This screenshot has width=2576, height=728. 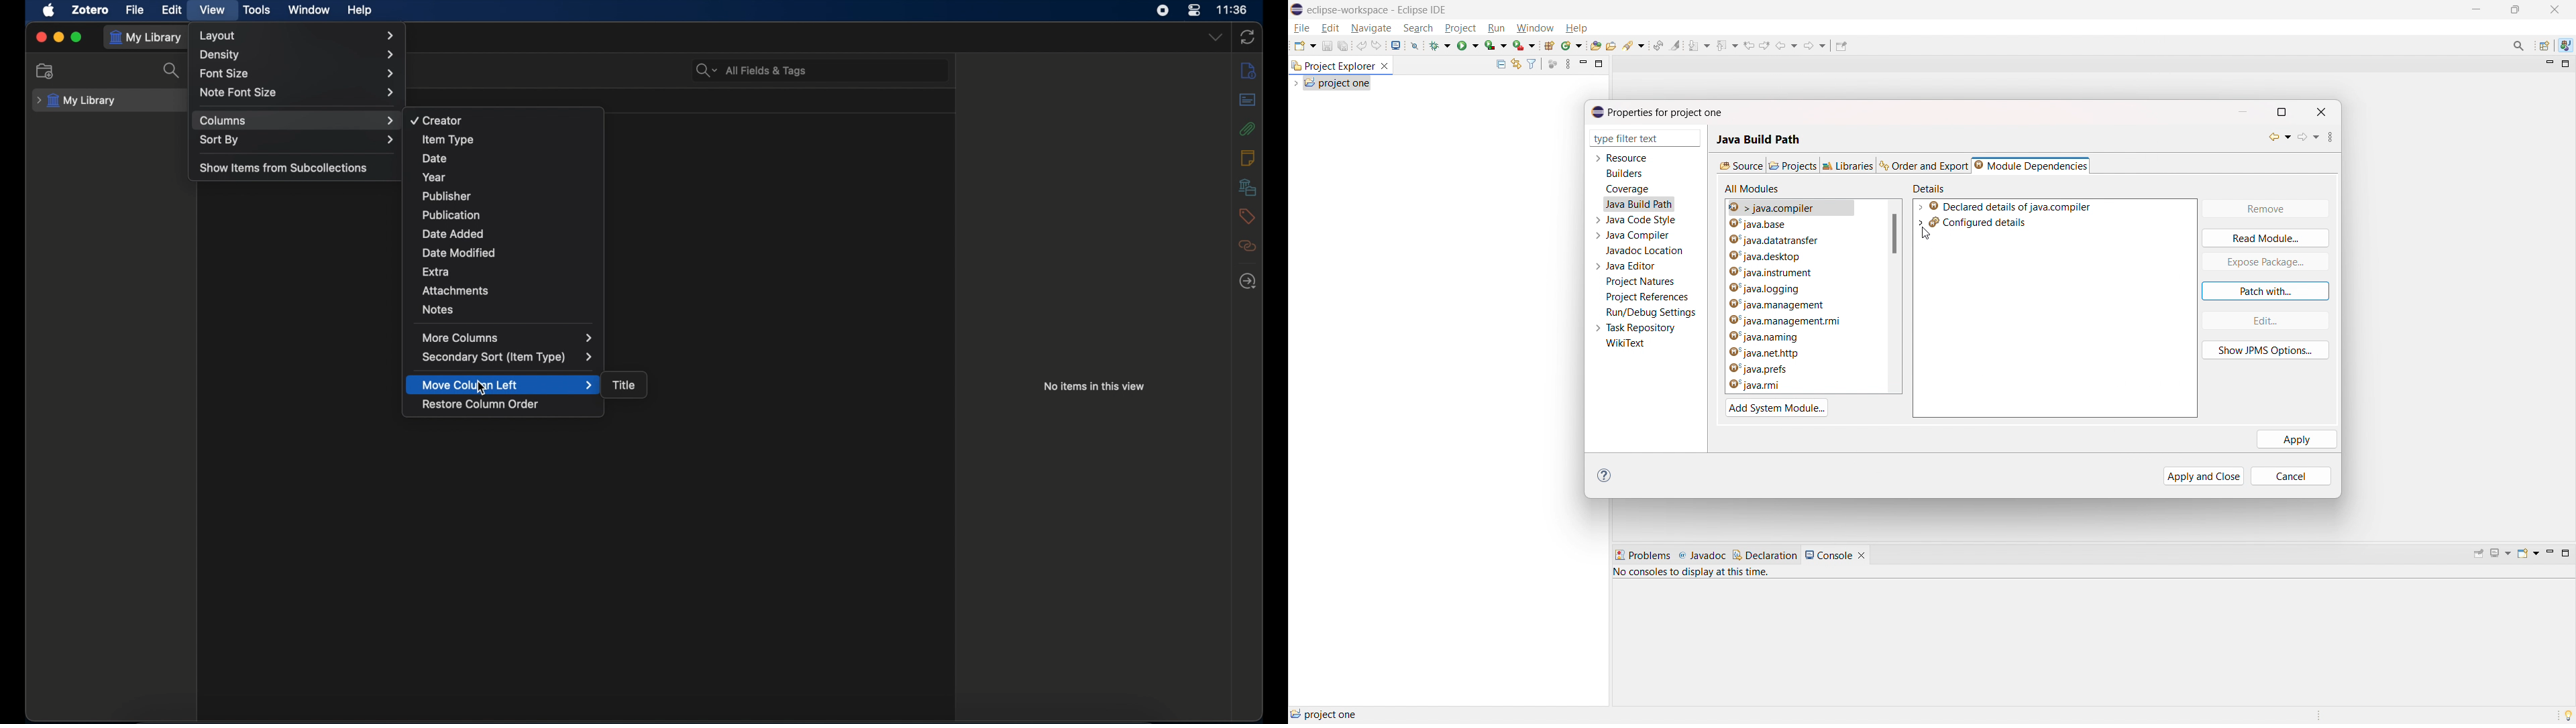 What do you see at coordinates (1676, 45) in the screenshot?
I see `toggle ant mark occurances` at bounding box center [1676, 45].